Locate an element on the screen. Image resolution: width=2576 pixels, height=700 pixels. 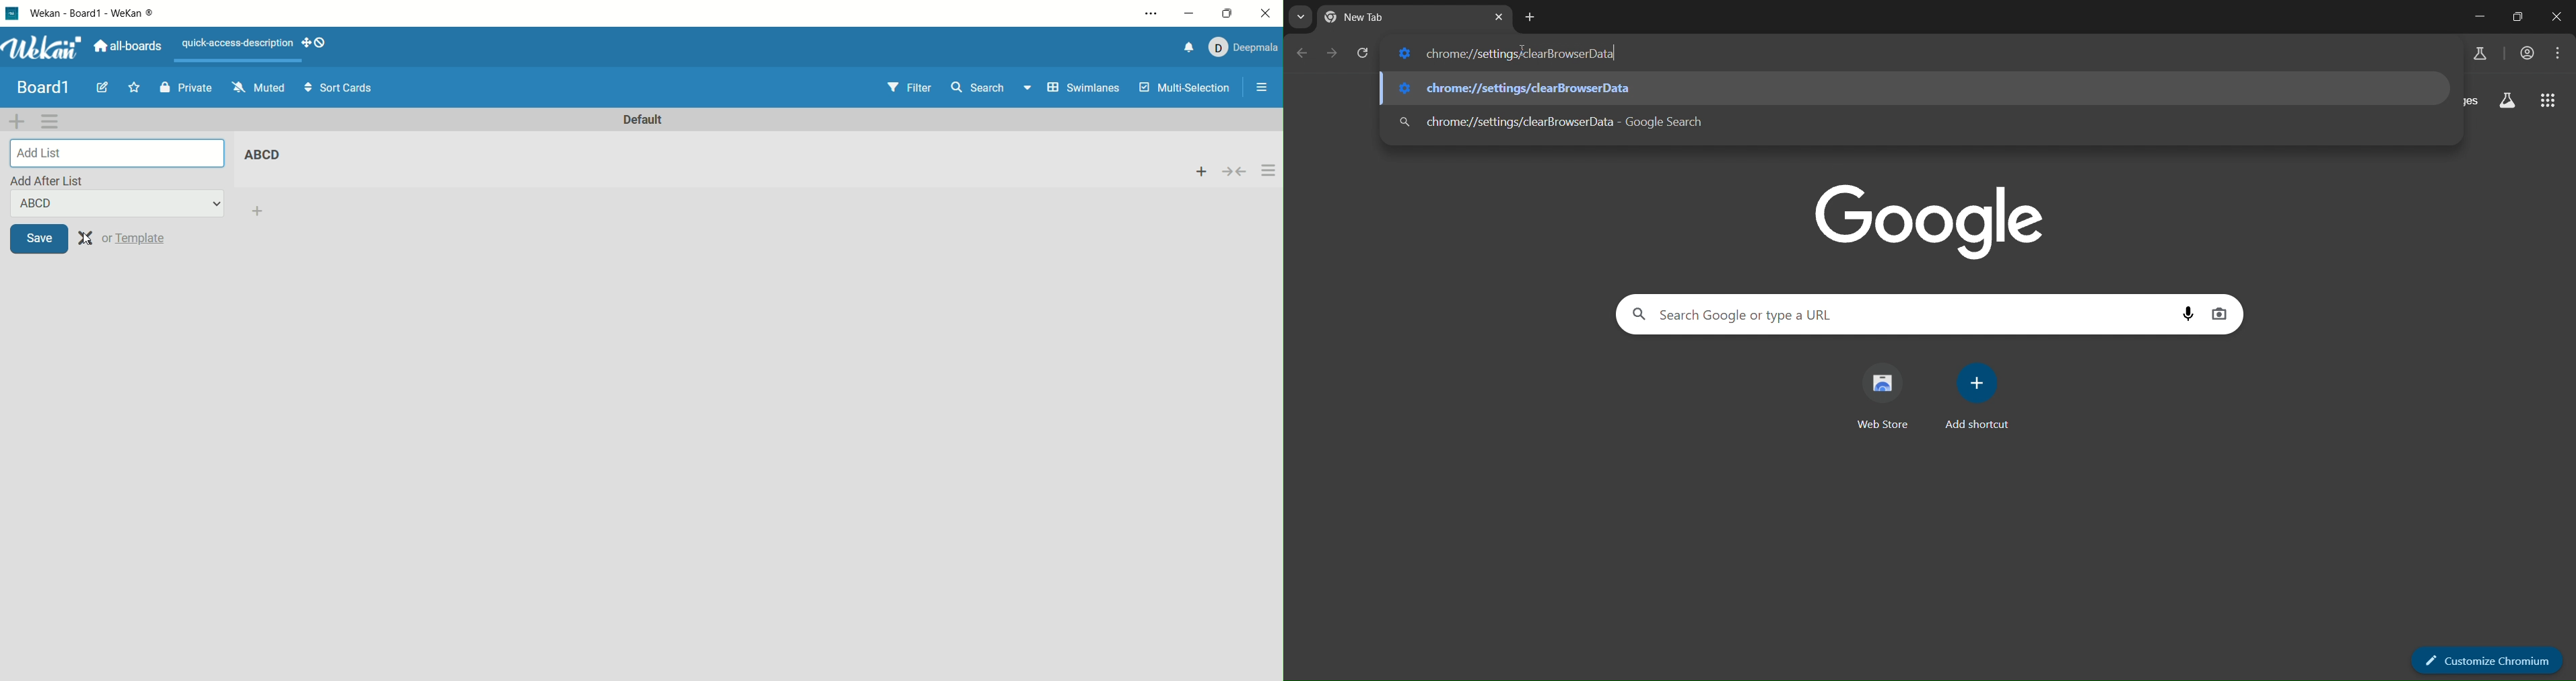
add list is located at coordinates (118, 153).